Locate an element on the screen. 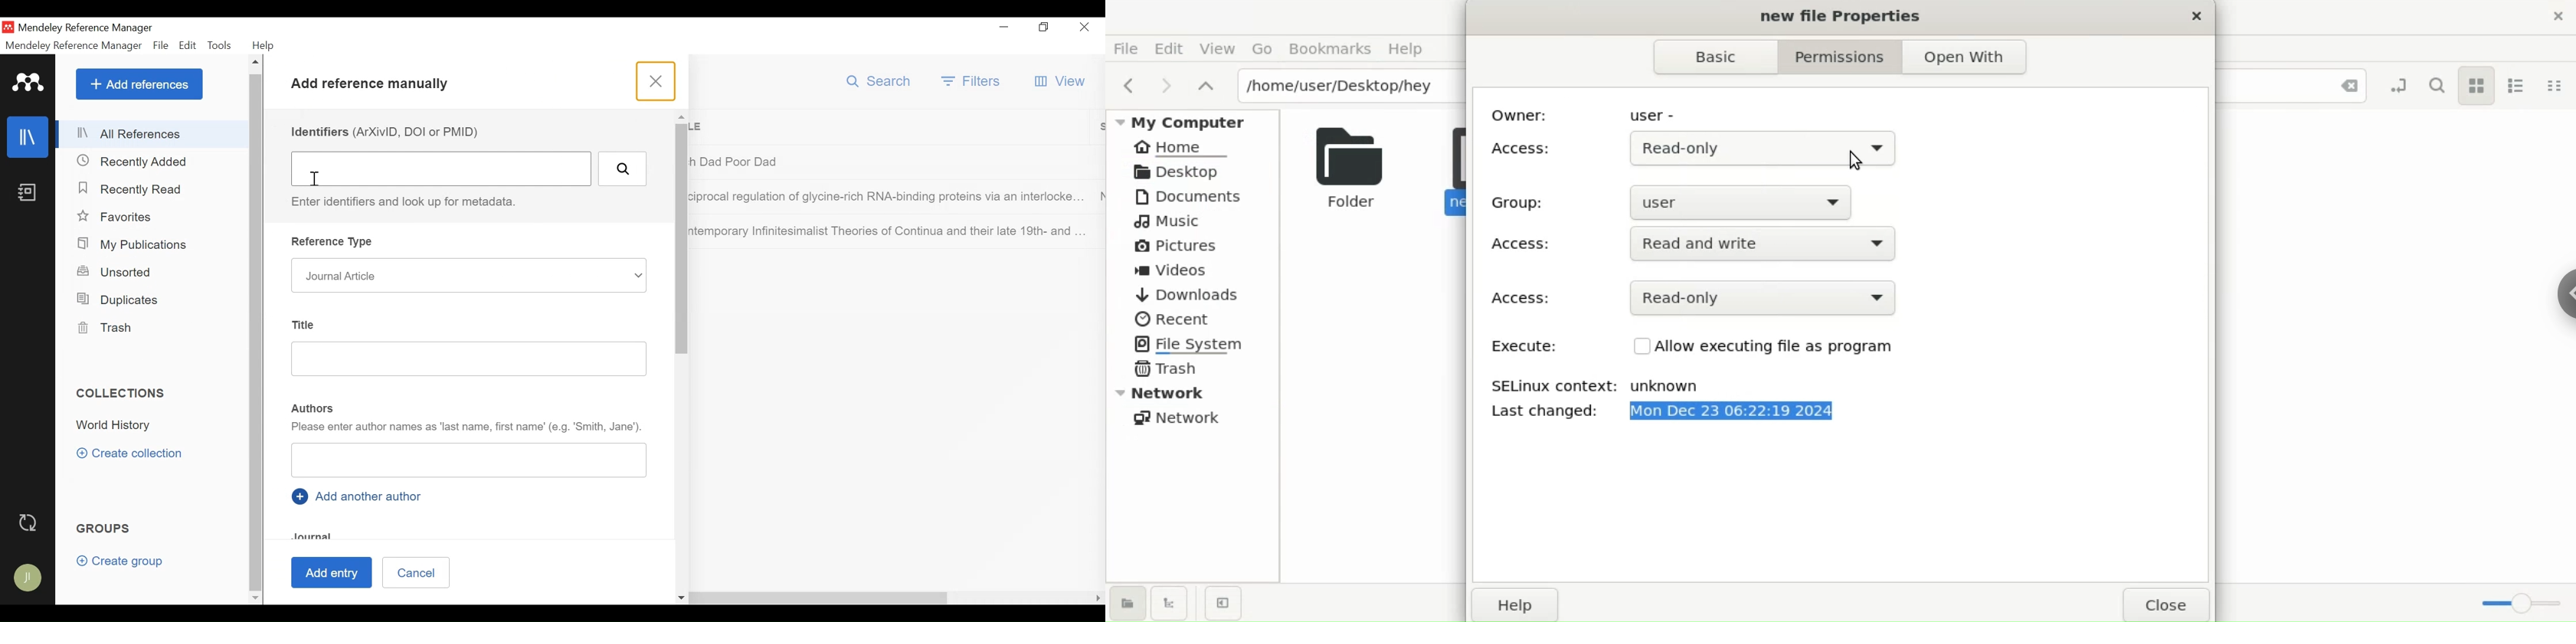 The width and height of the screenshot is (2576, 644). Trash is located at coordinates (1168, 370).